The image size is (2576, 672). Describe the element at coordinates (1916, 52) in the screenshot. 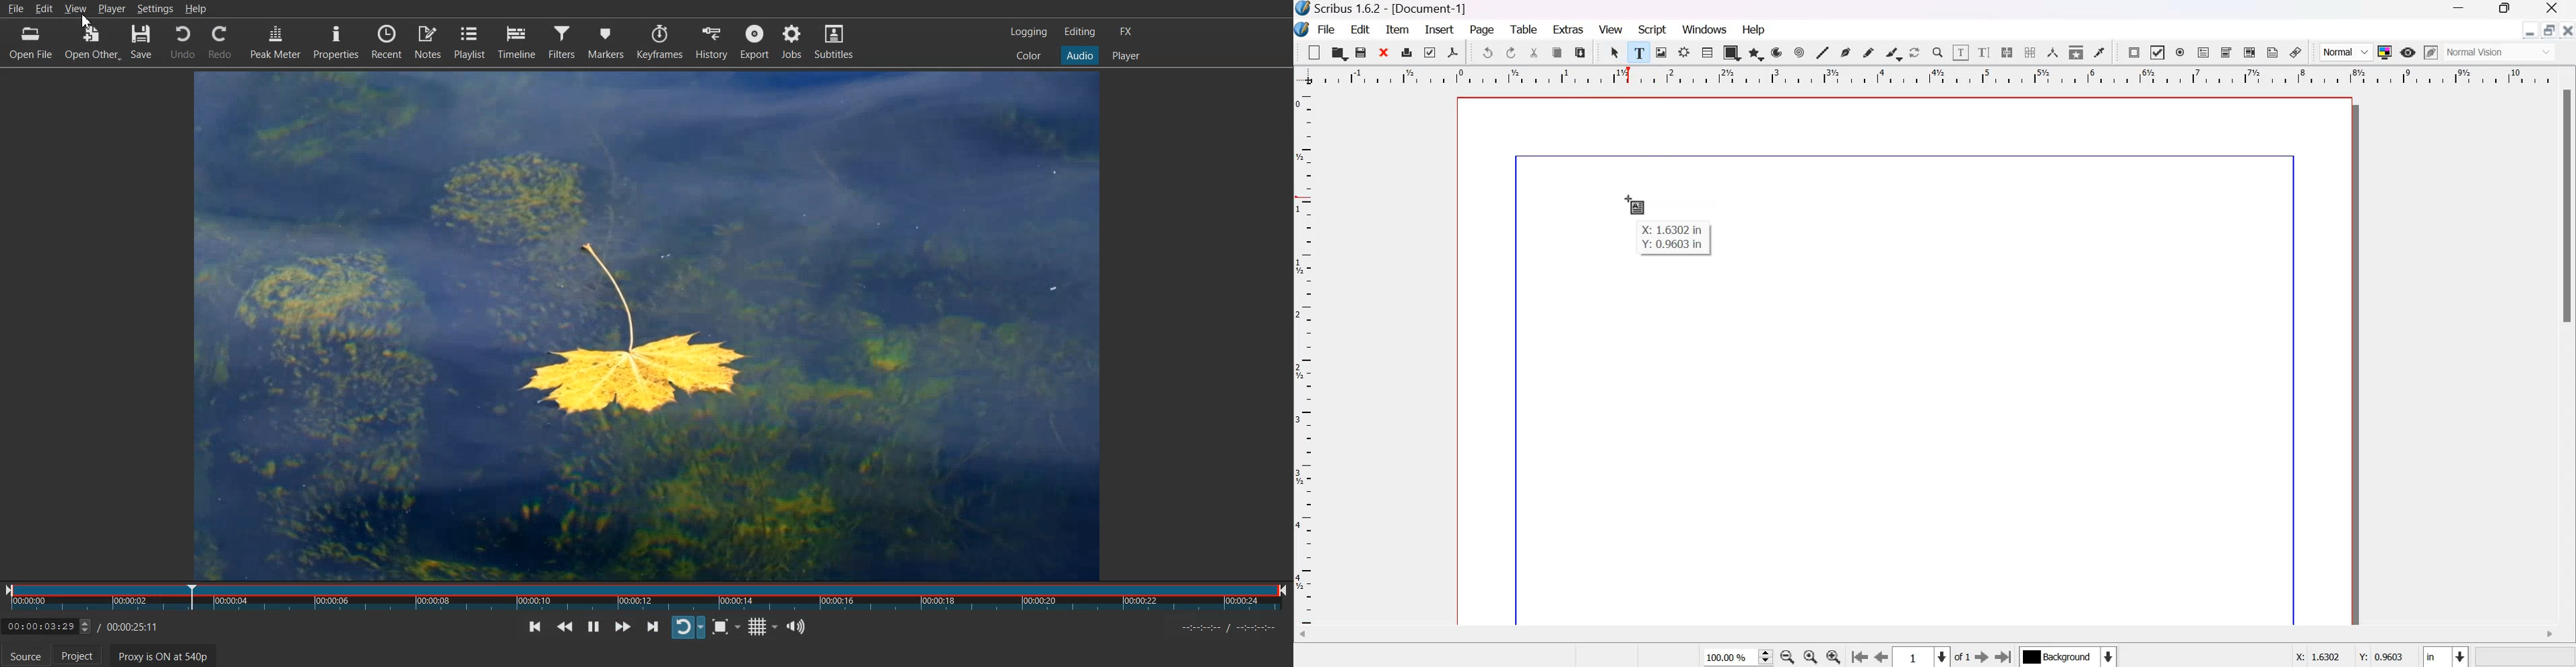

I see `` at that location.